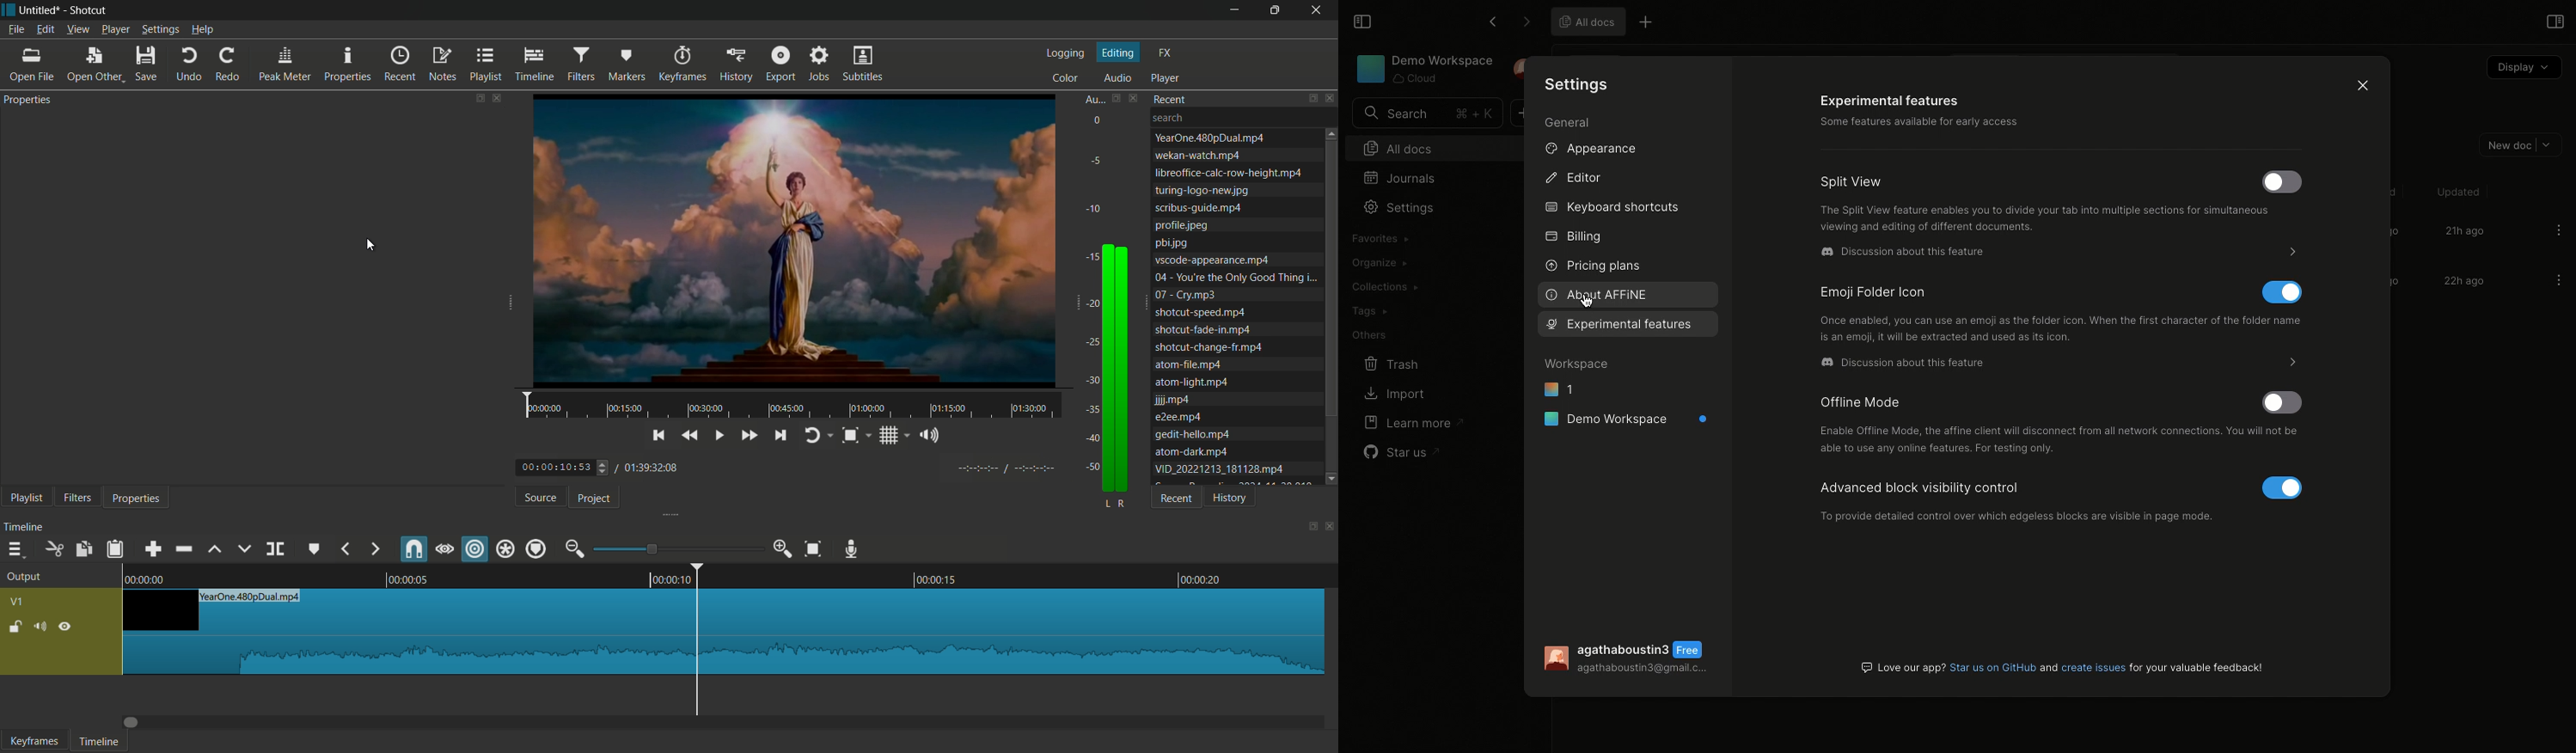 The image size is (2576, 756). Describe the element at coordinates (1559, 388) in the screenshot. I see `1` at that location.